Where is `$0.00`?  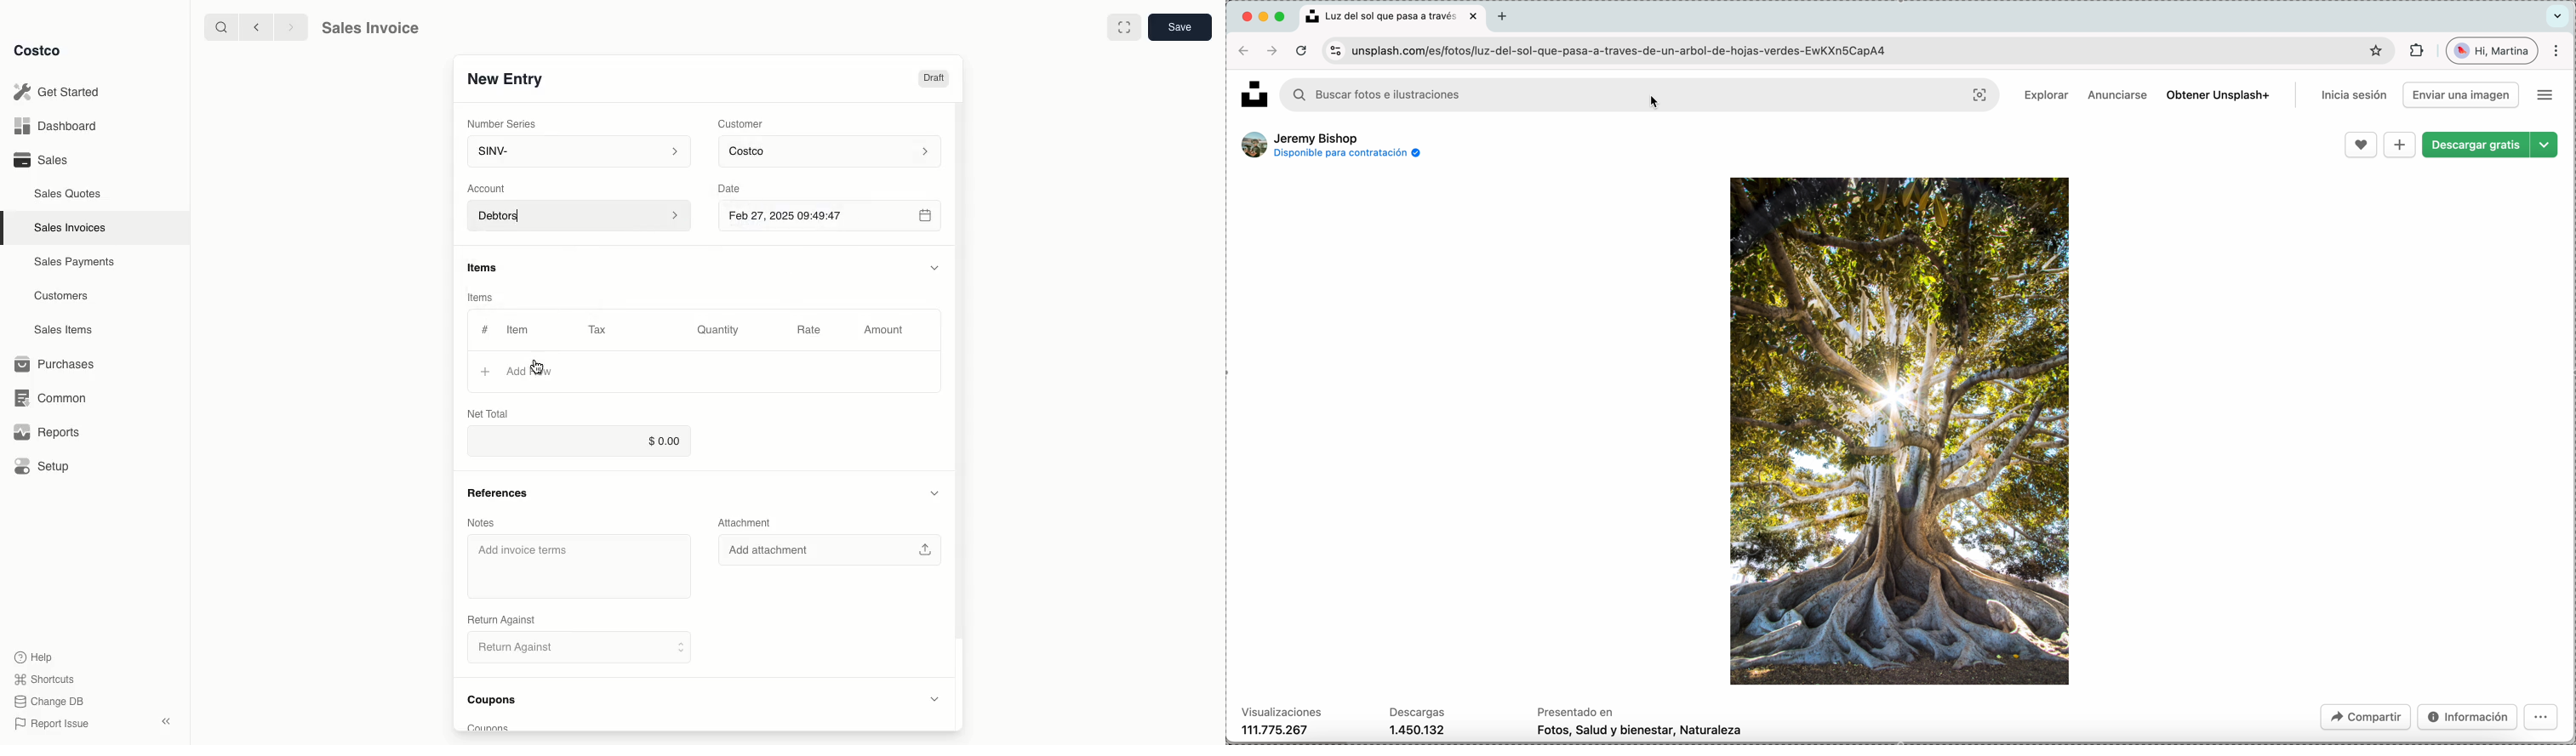
$0.00 is located at coordinates (575, 441).